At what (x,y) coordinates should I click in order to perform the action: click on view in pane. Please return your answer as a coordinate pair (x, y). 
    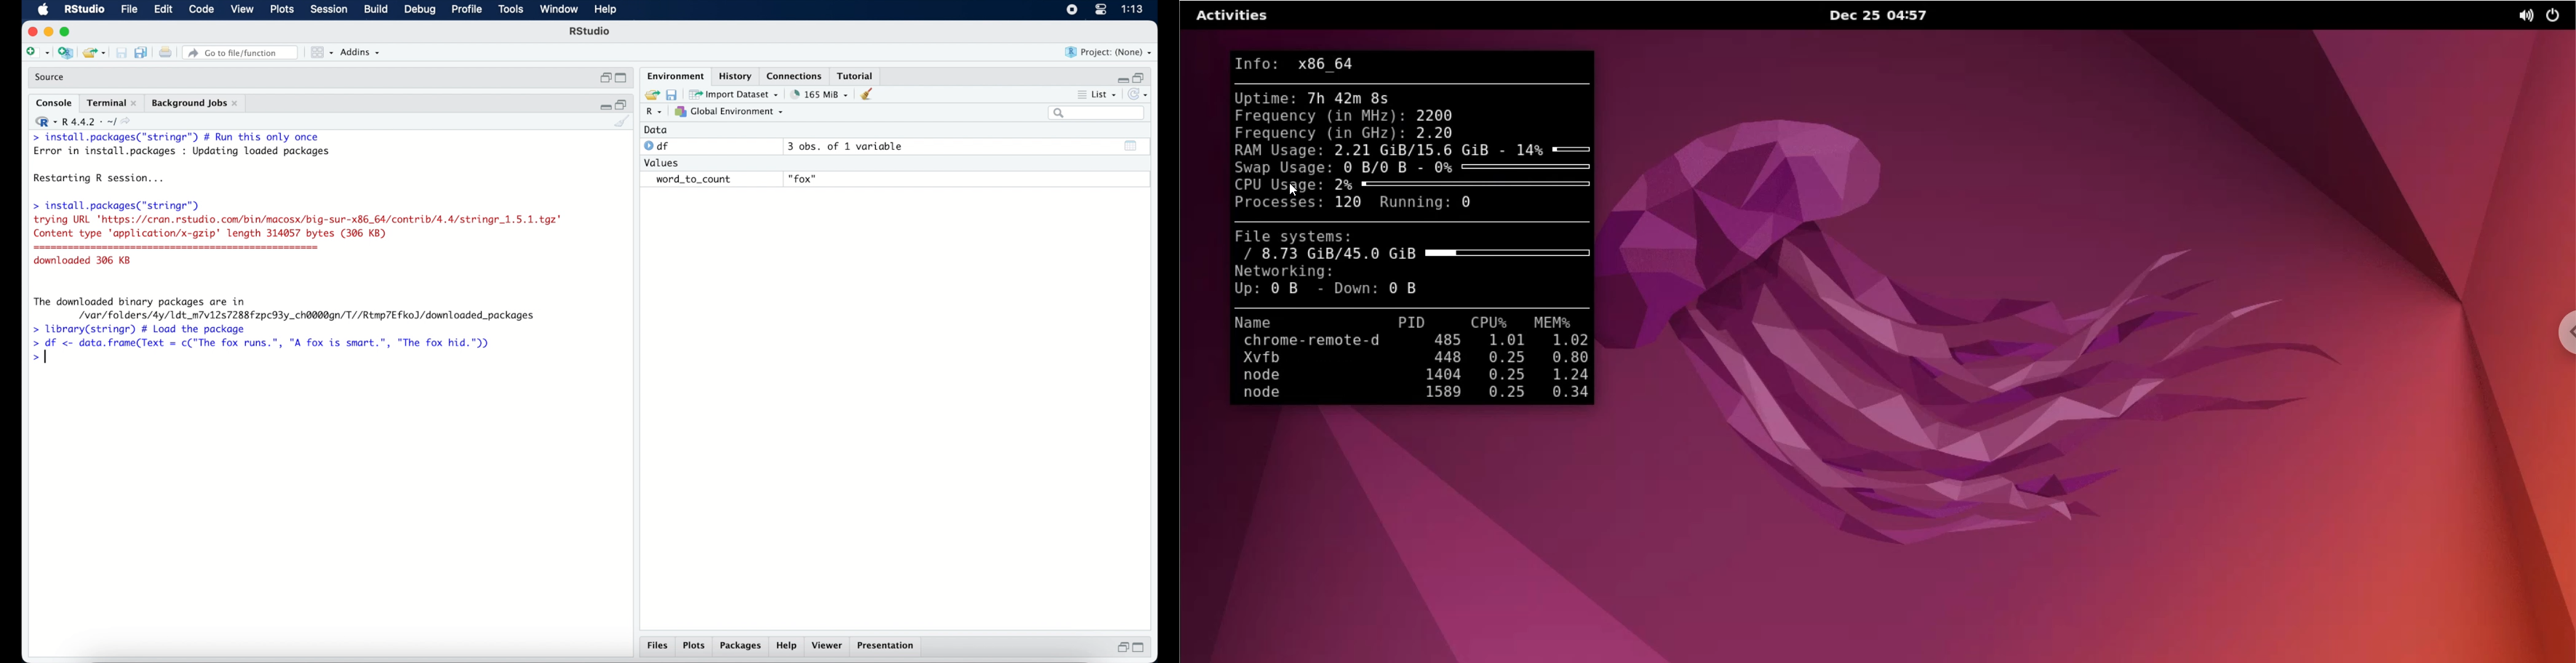
    Looking at the image, I should click on (321, 53).